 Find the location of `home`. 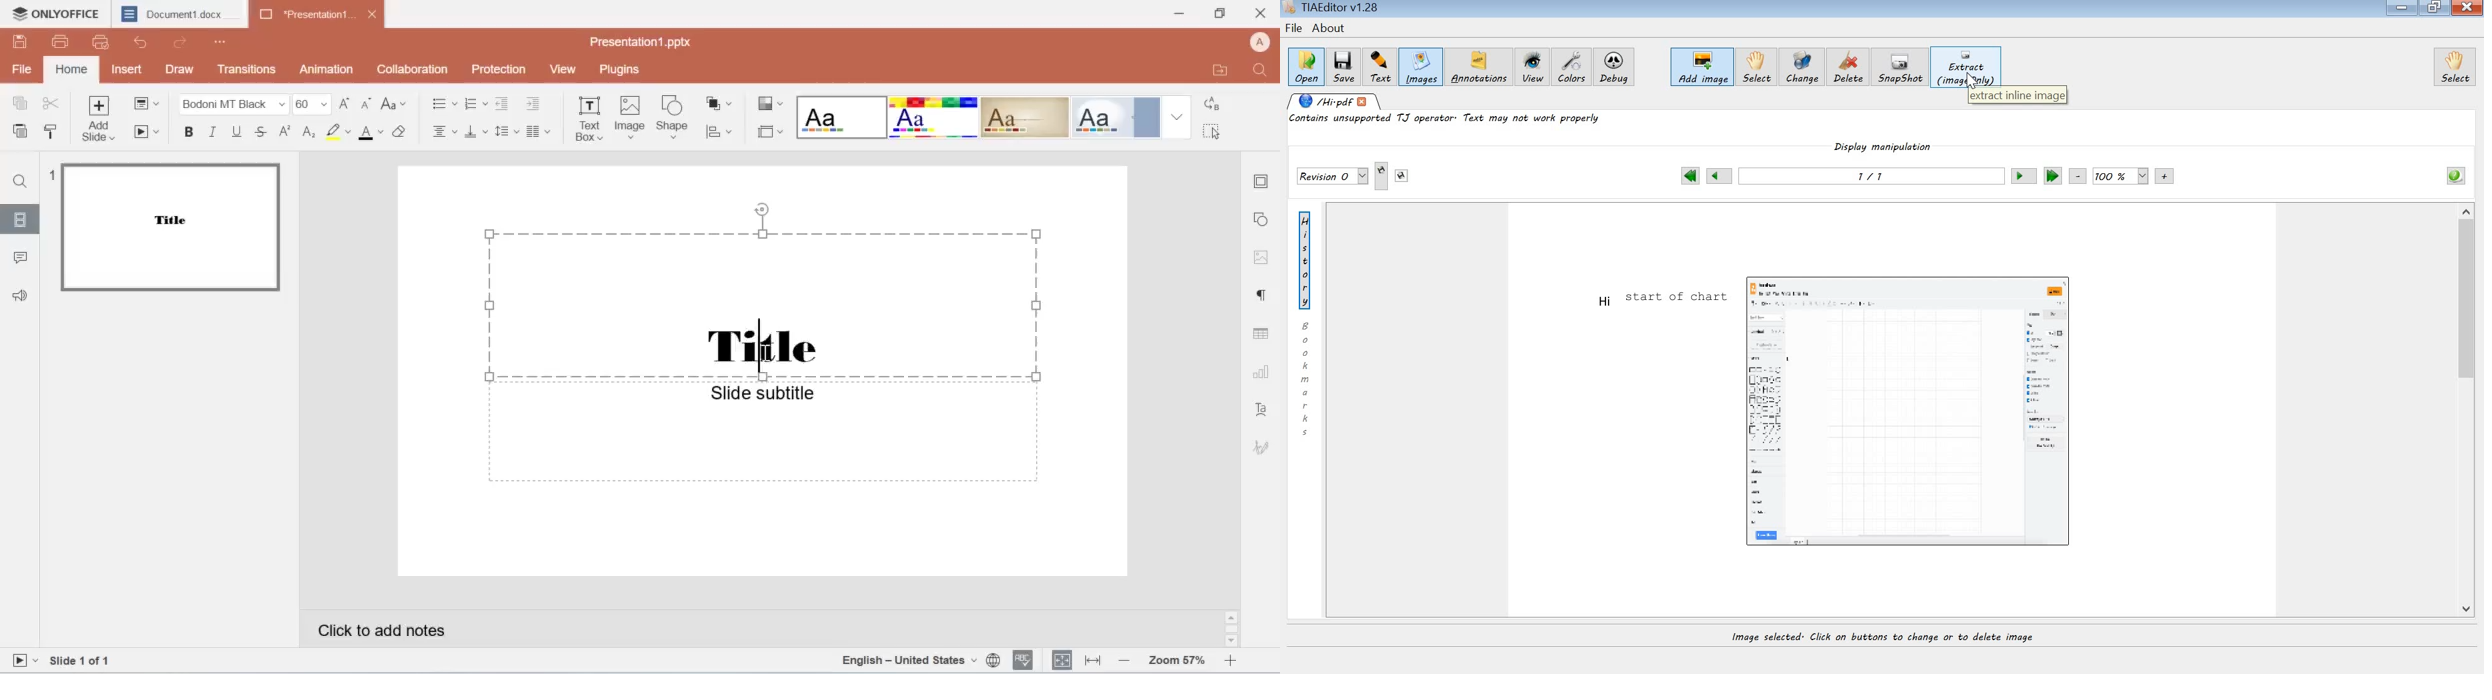

home is located at coordinates (70, 71).